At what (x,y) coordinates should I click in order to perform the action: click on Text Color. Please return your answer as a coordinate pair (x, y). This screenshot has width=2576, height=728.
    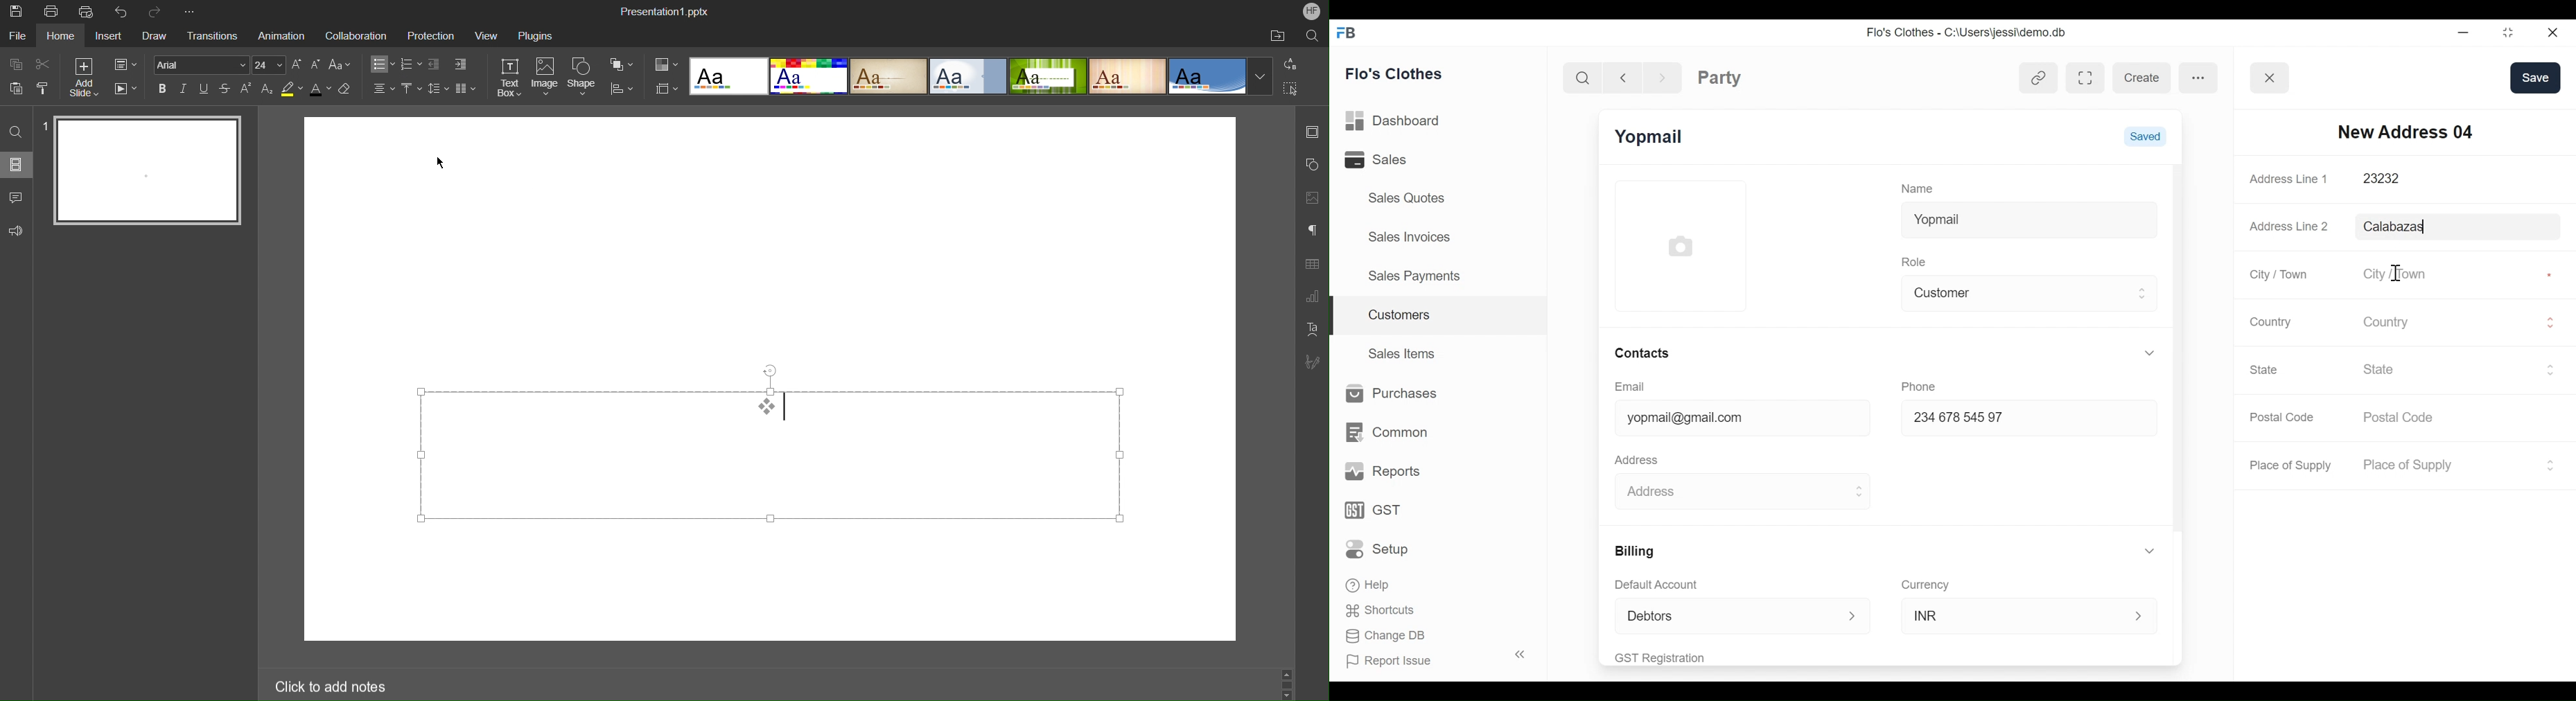
    Looking at the image, I should click on (320, 89).